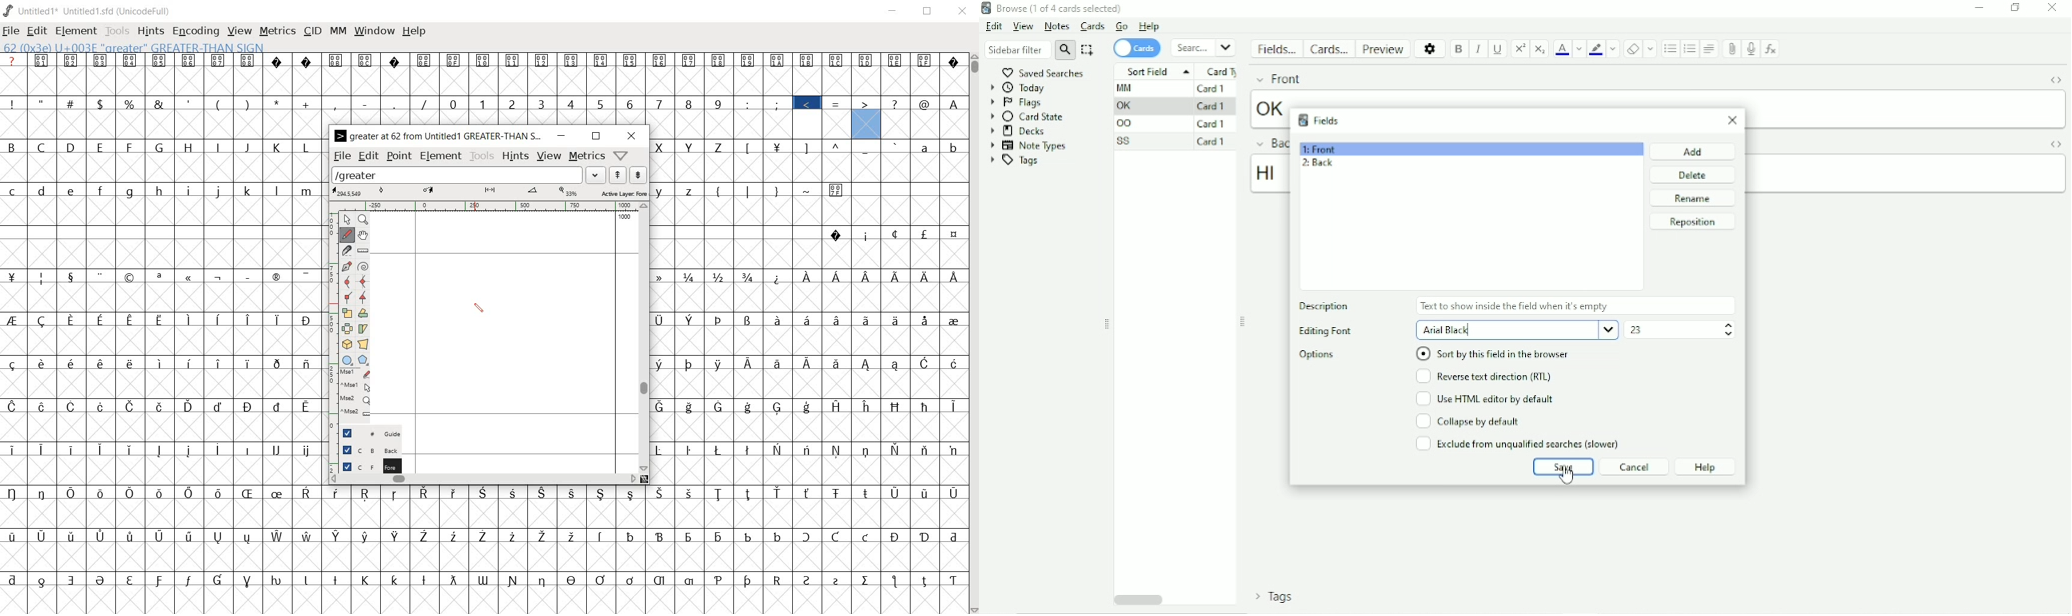 The image size is (2072, 616). Describe the element at coordinates (1018, 131) in the screenshot. I see `Decks` at that location.